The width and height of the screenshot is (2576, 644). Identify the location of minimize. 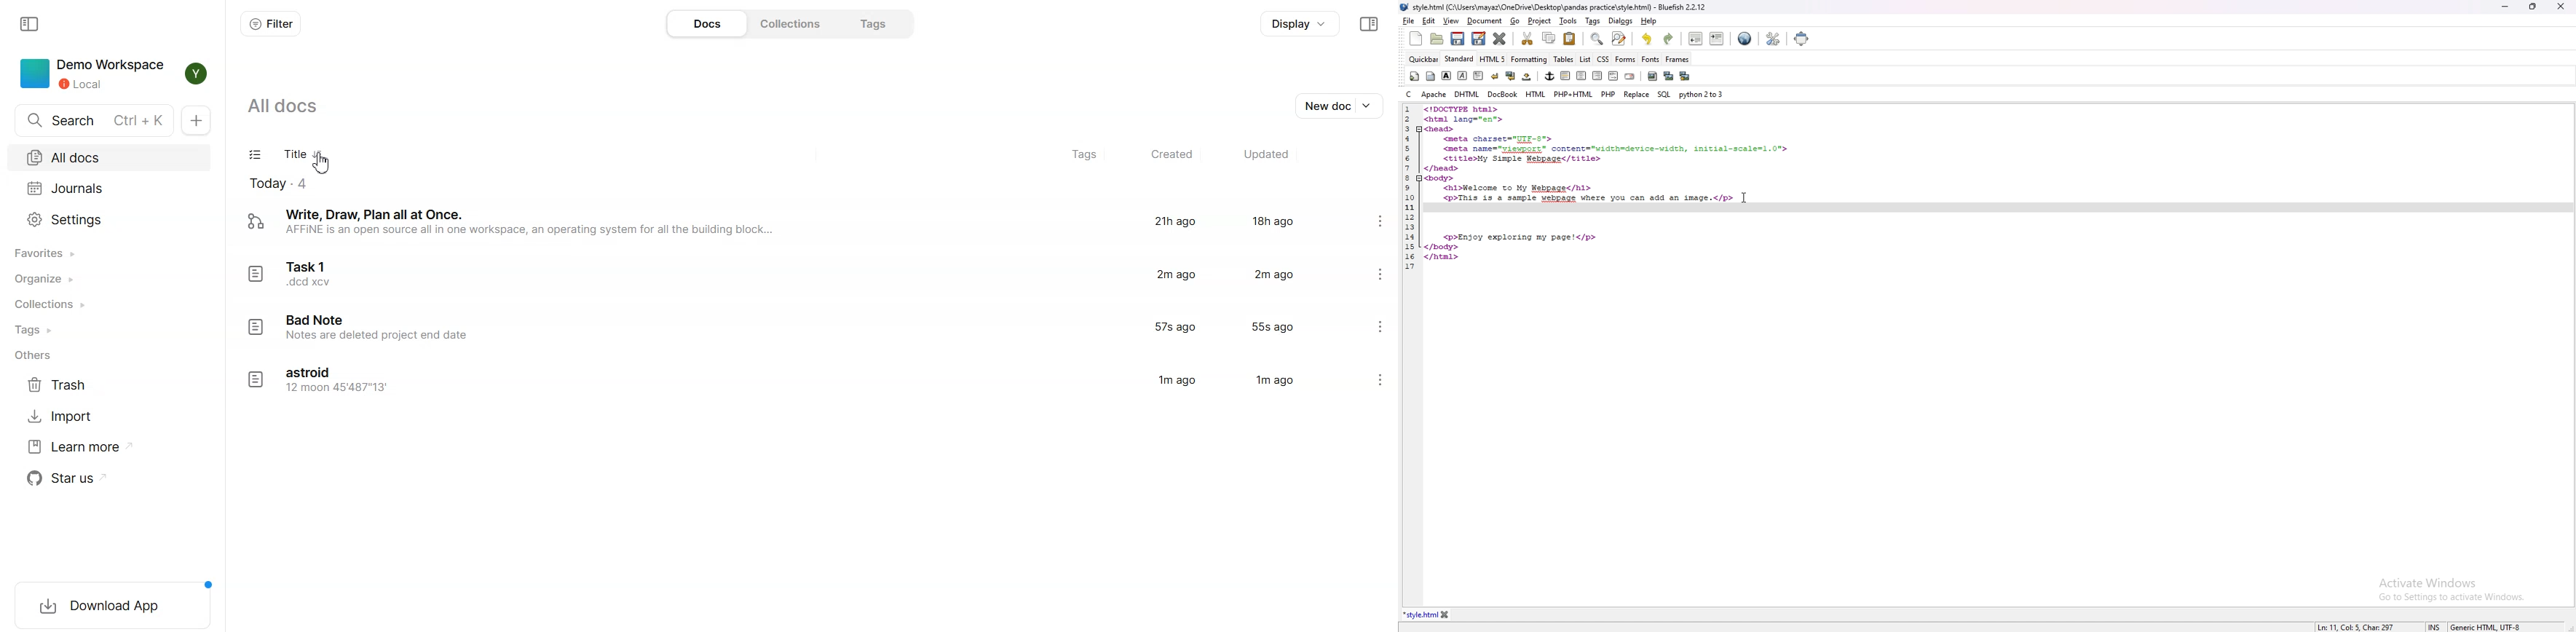
(2505, 7).